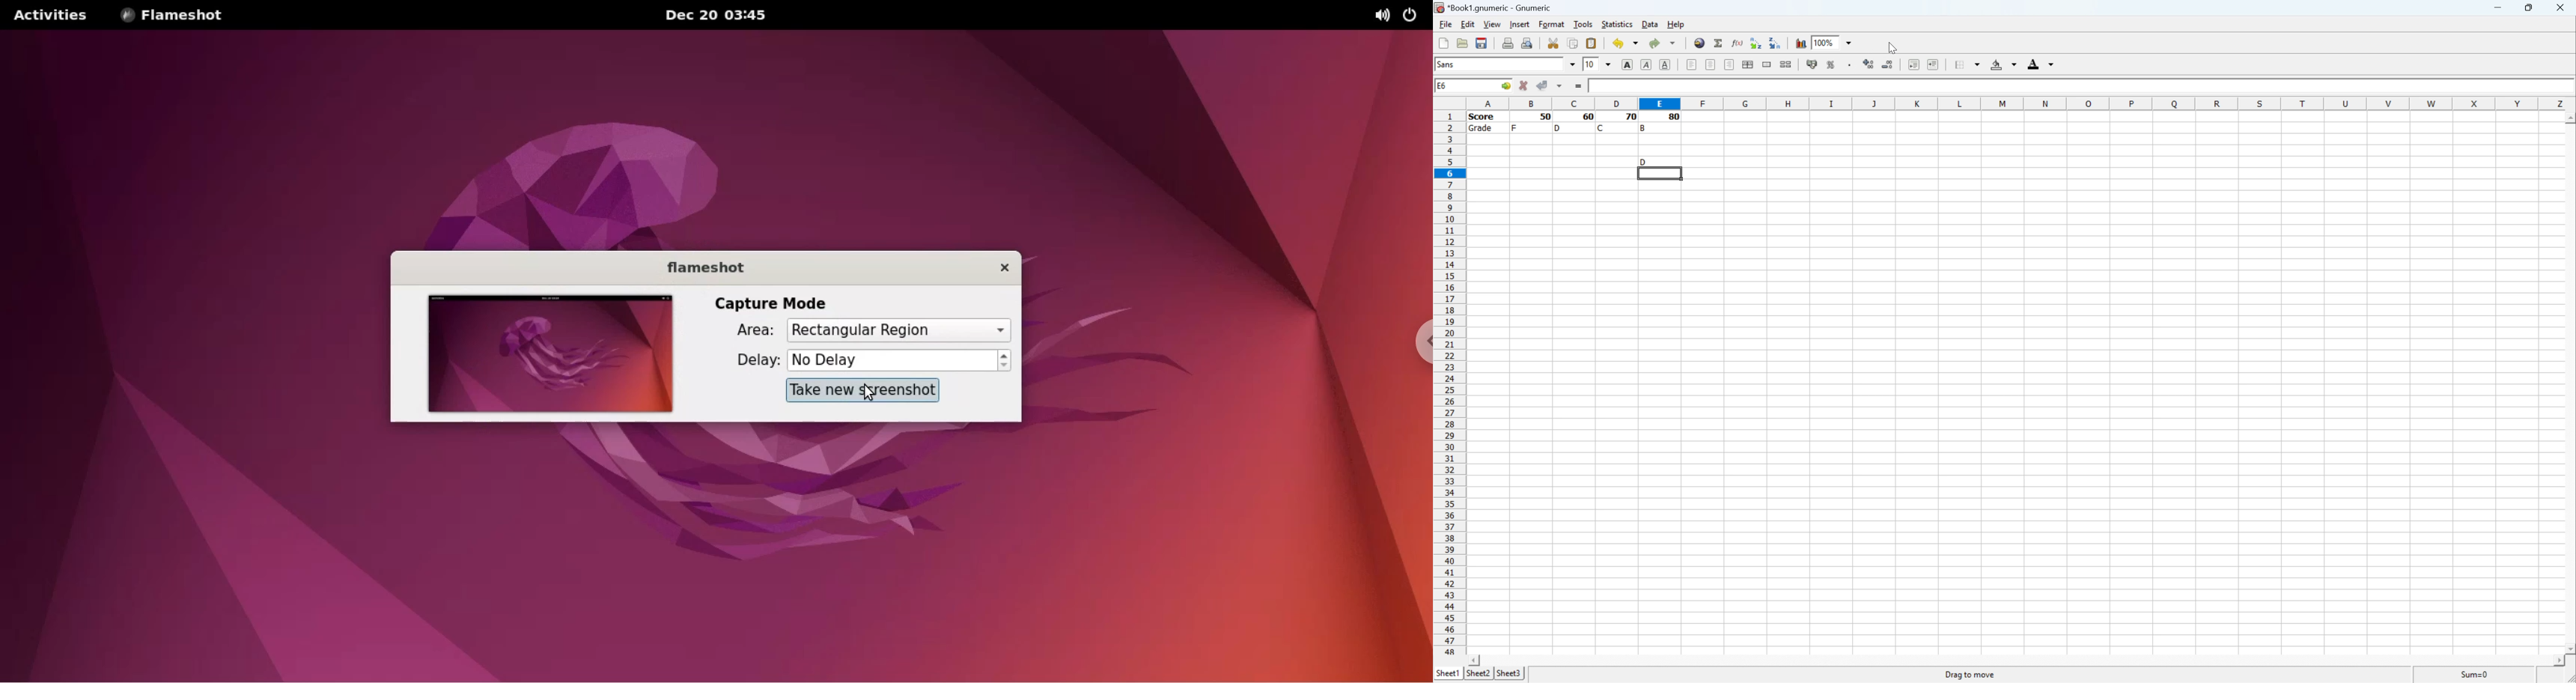 This screenshot has height=700, width=2576. Describe the element at coordinates (1595, 43) in the screenshot. I see `Paste the clipboard` at that location.